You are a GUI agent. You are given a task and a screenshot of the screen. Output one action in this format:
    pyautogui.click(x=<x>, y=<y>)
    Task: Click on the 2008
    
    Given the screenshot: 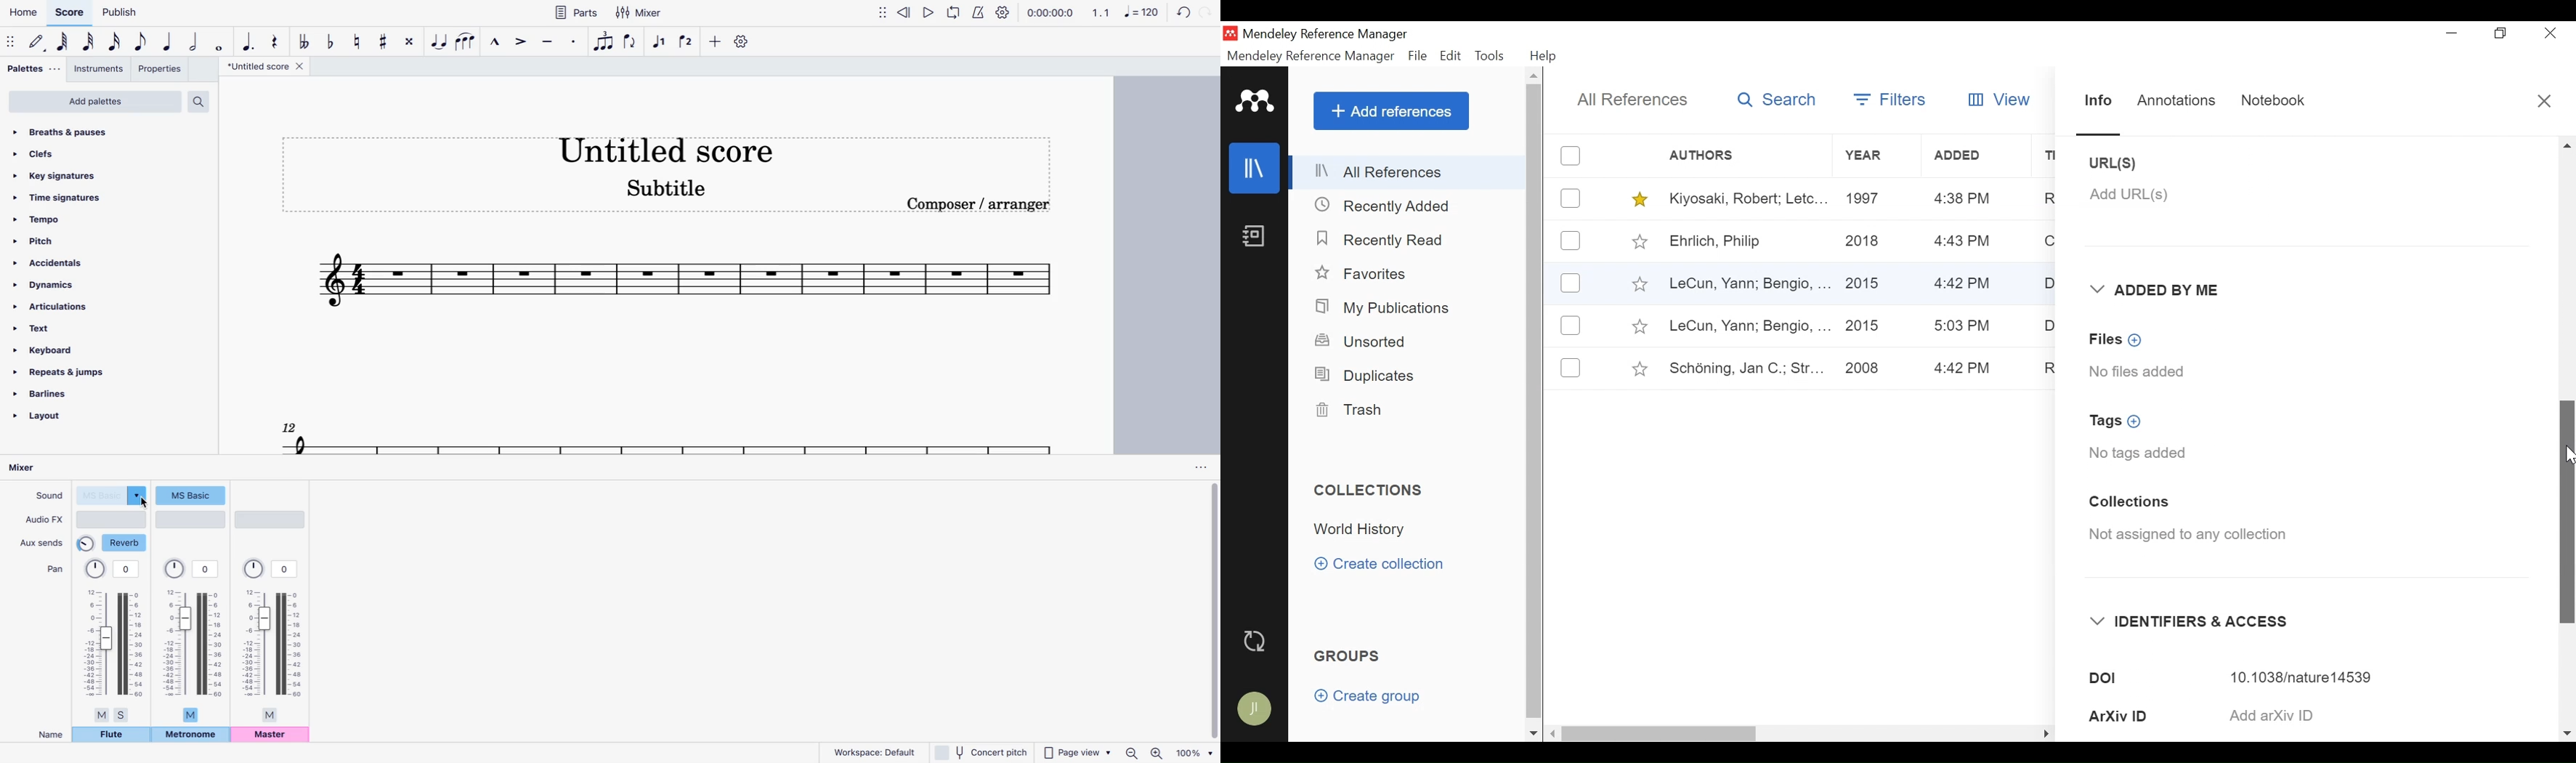 What is the action you would take?
    pyautogui.click(x=1862, y=369)
    